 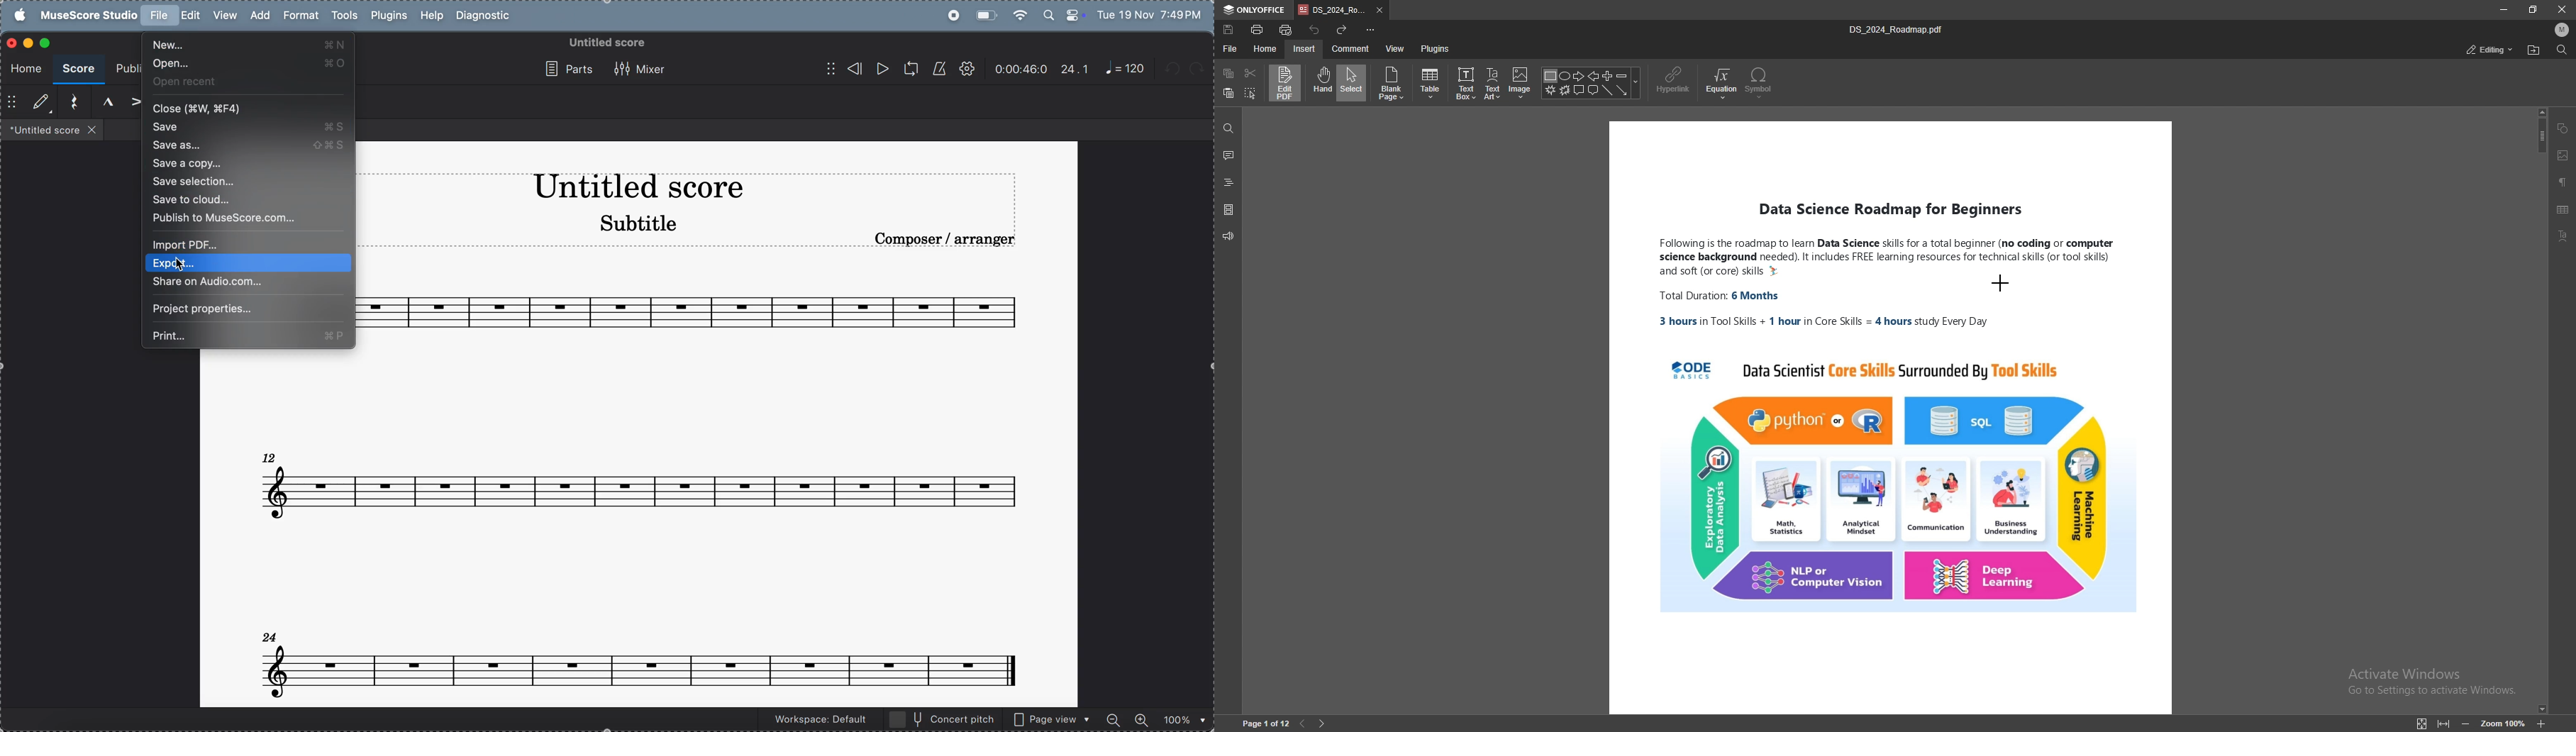 I want to click on battery, so click(x=985, y=14).